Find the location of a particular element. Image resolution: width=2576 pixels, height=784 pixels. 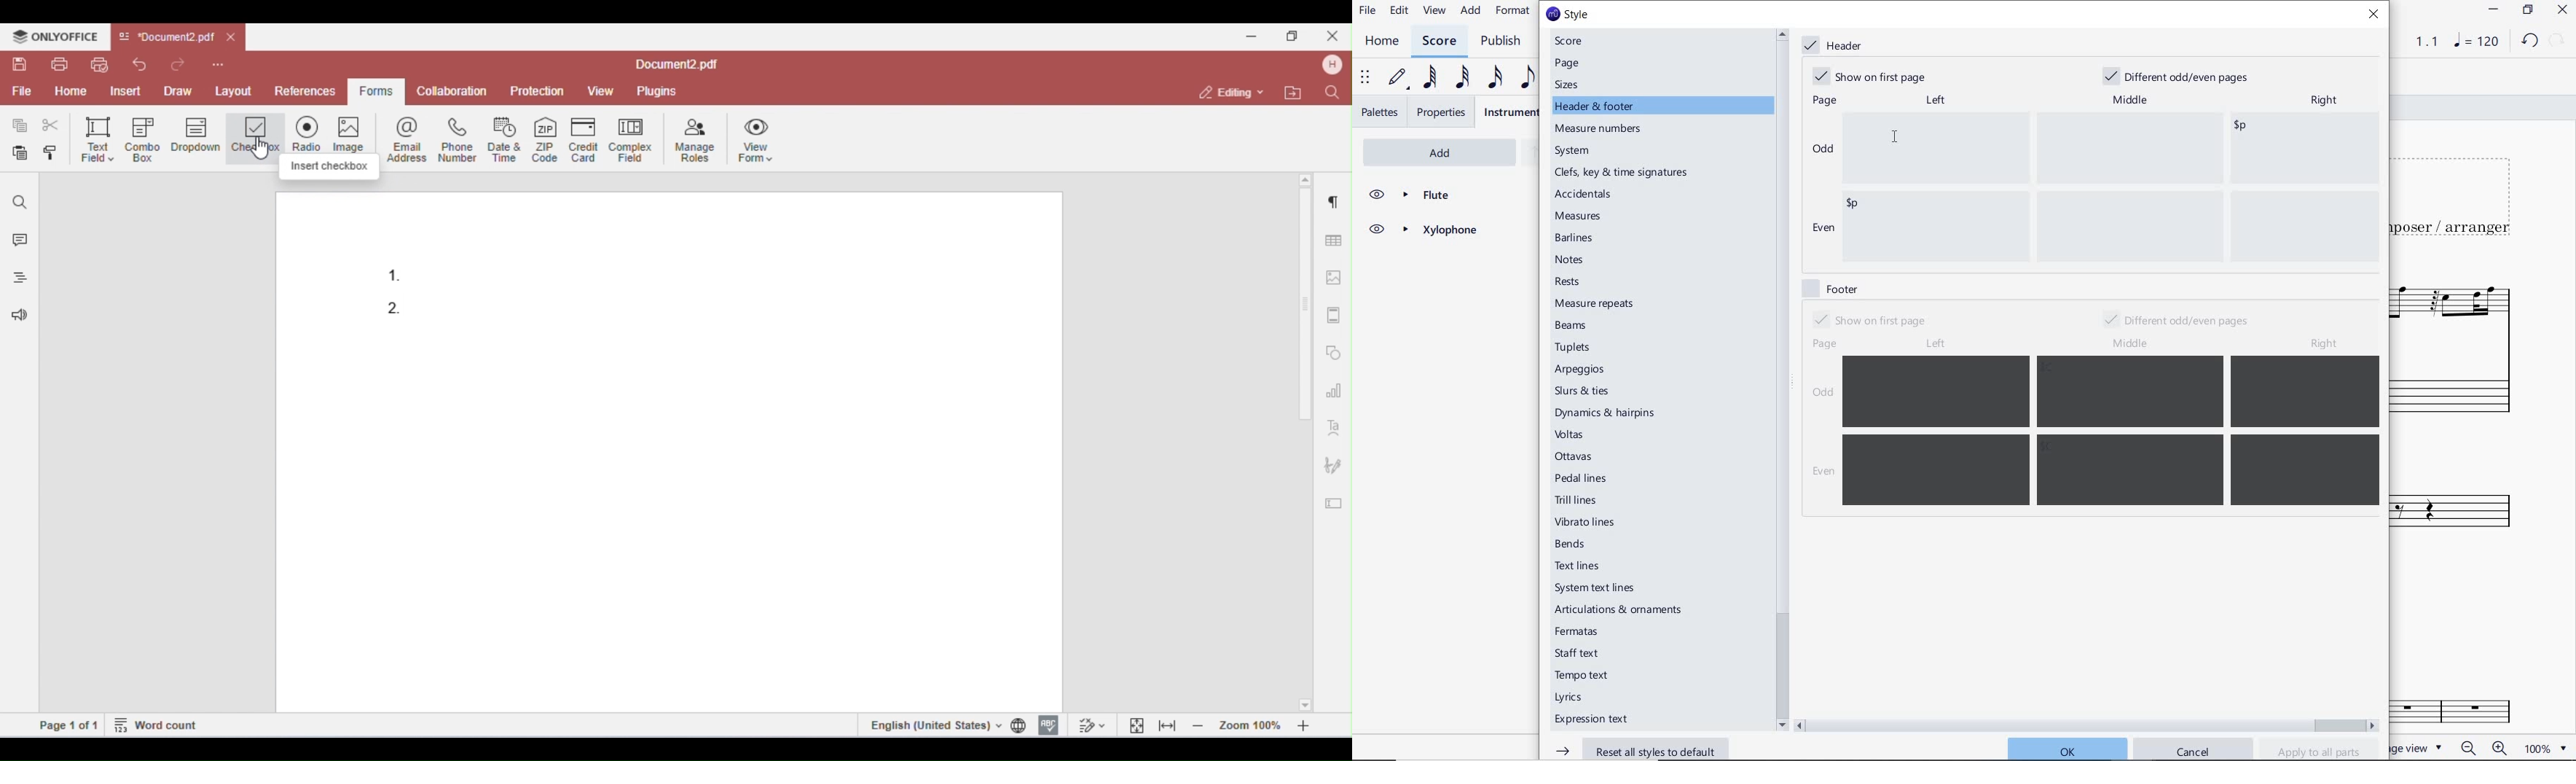

system is located at coordinates (1574, 151).